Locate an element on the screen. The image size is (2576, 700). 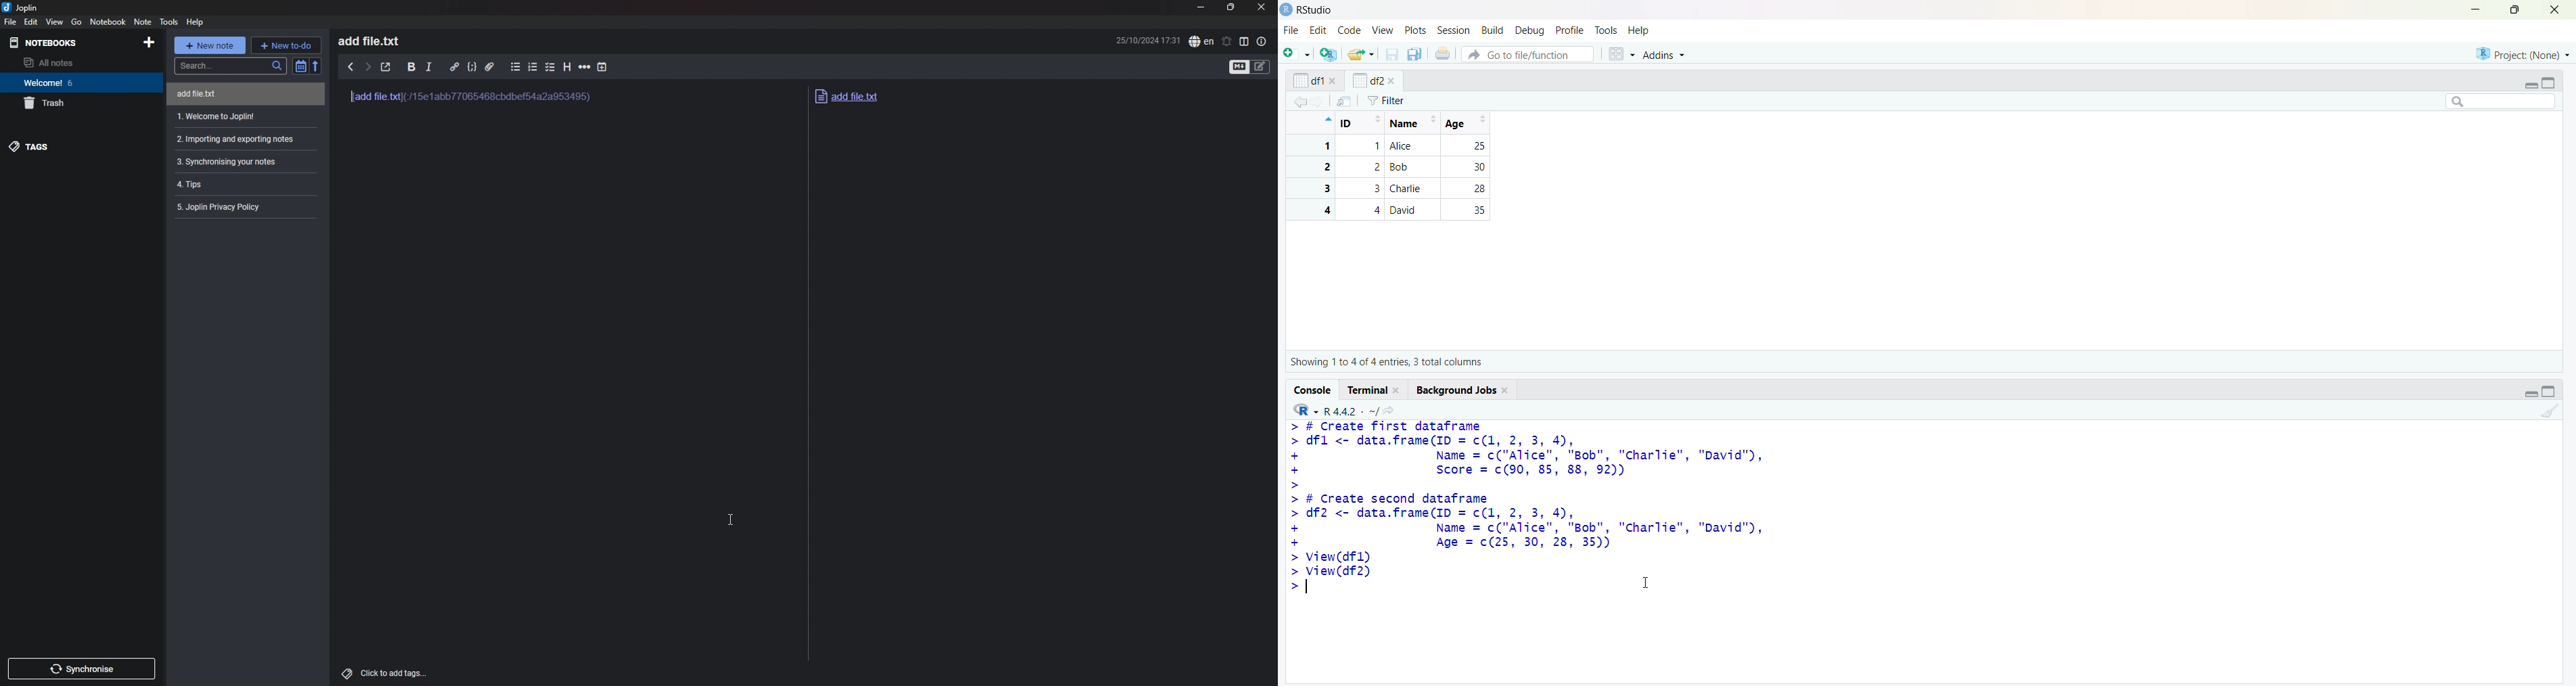
forward is located at coordinates (367, 67).